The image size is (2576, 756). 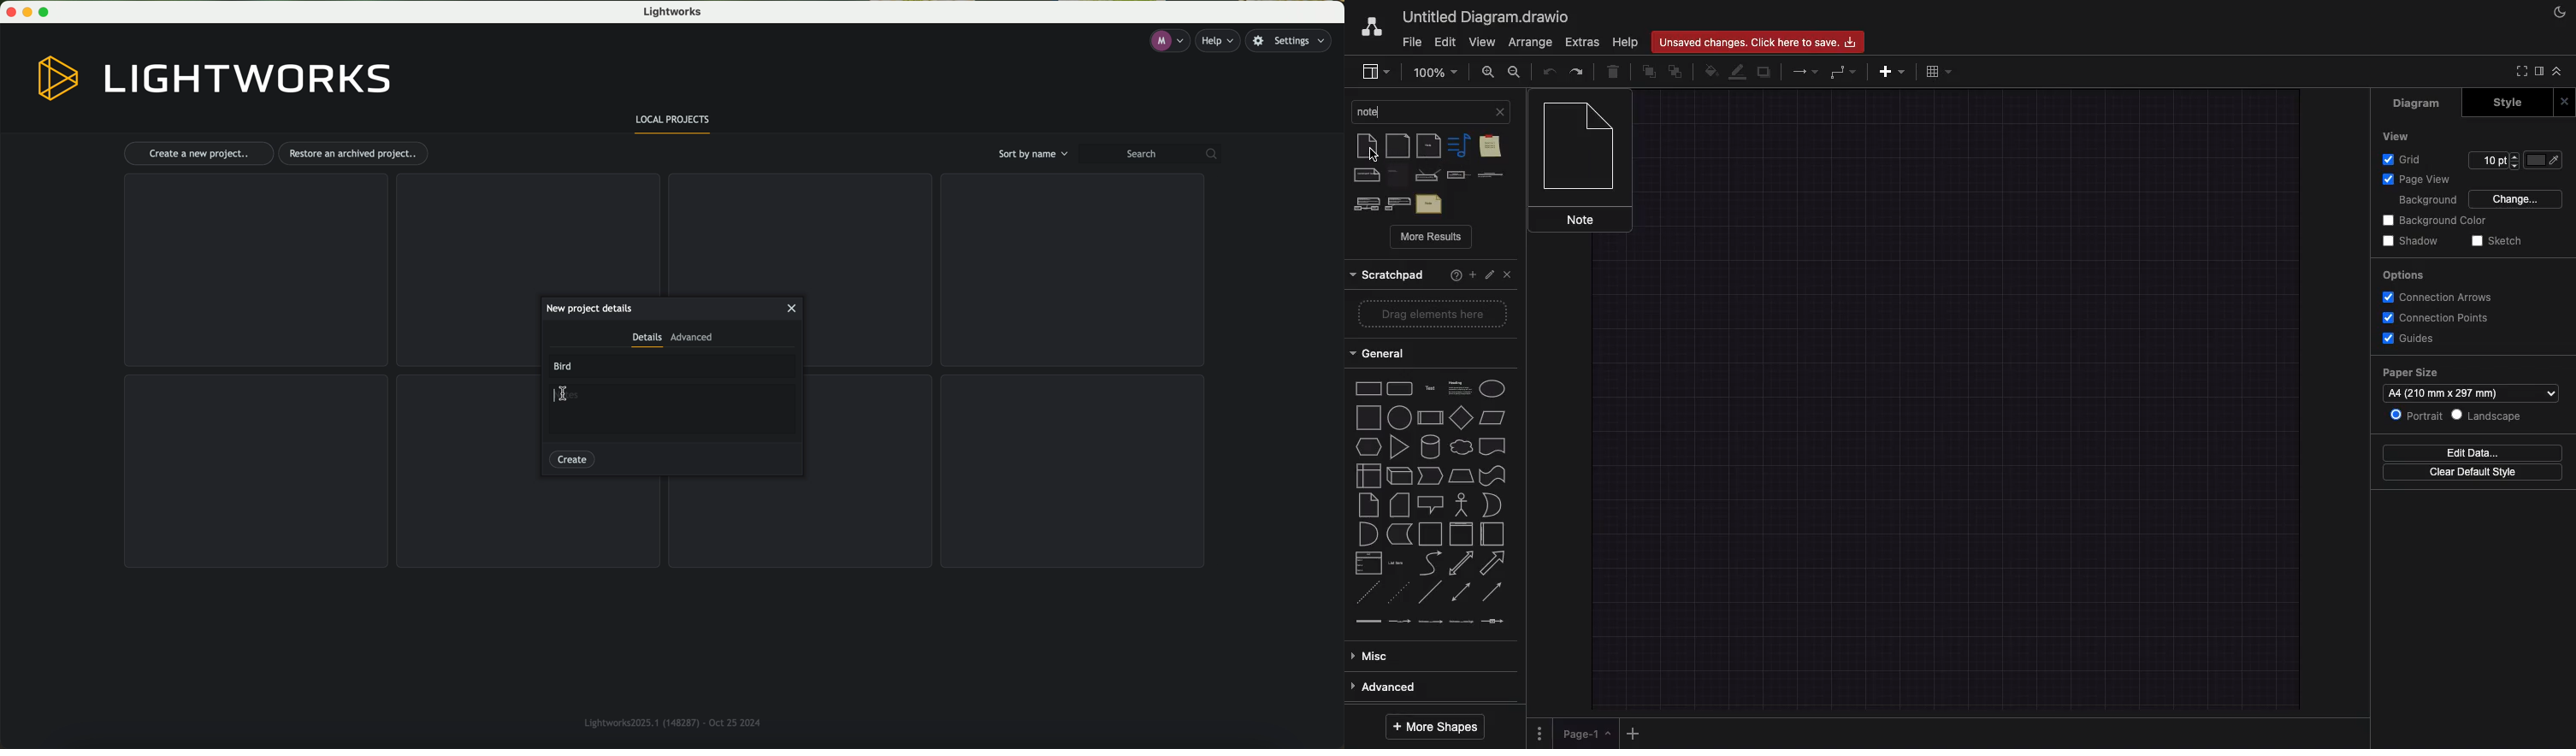 I want to click on constraint textual note, so click(x=1490, y=175).